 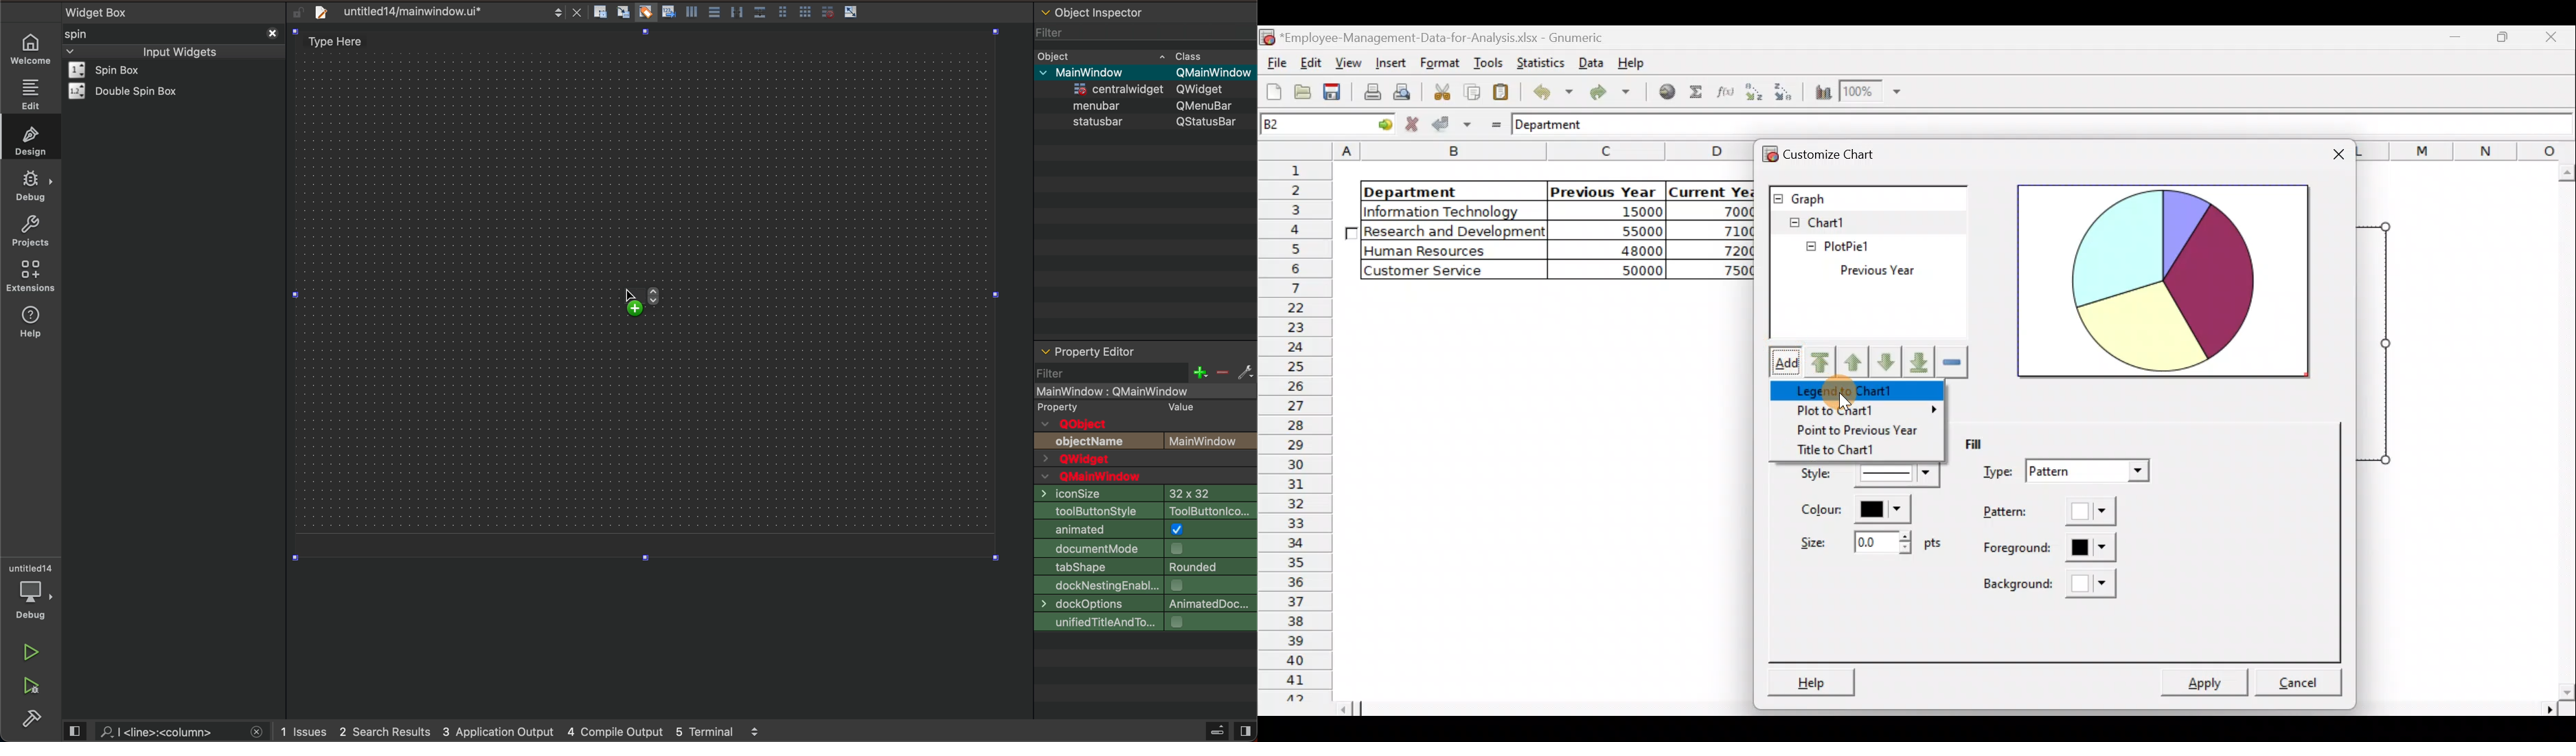 I want to click on Apply, so click(x=2212, y=677).